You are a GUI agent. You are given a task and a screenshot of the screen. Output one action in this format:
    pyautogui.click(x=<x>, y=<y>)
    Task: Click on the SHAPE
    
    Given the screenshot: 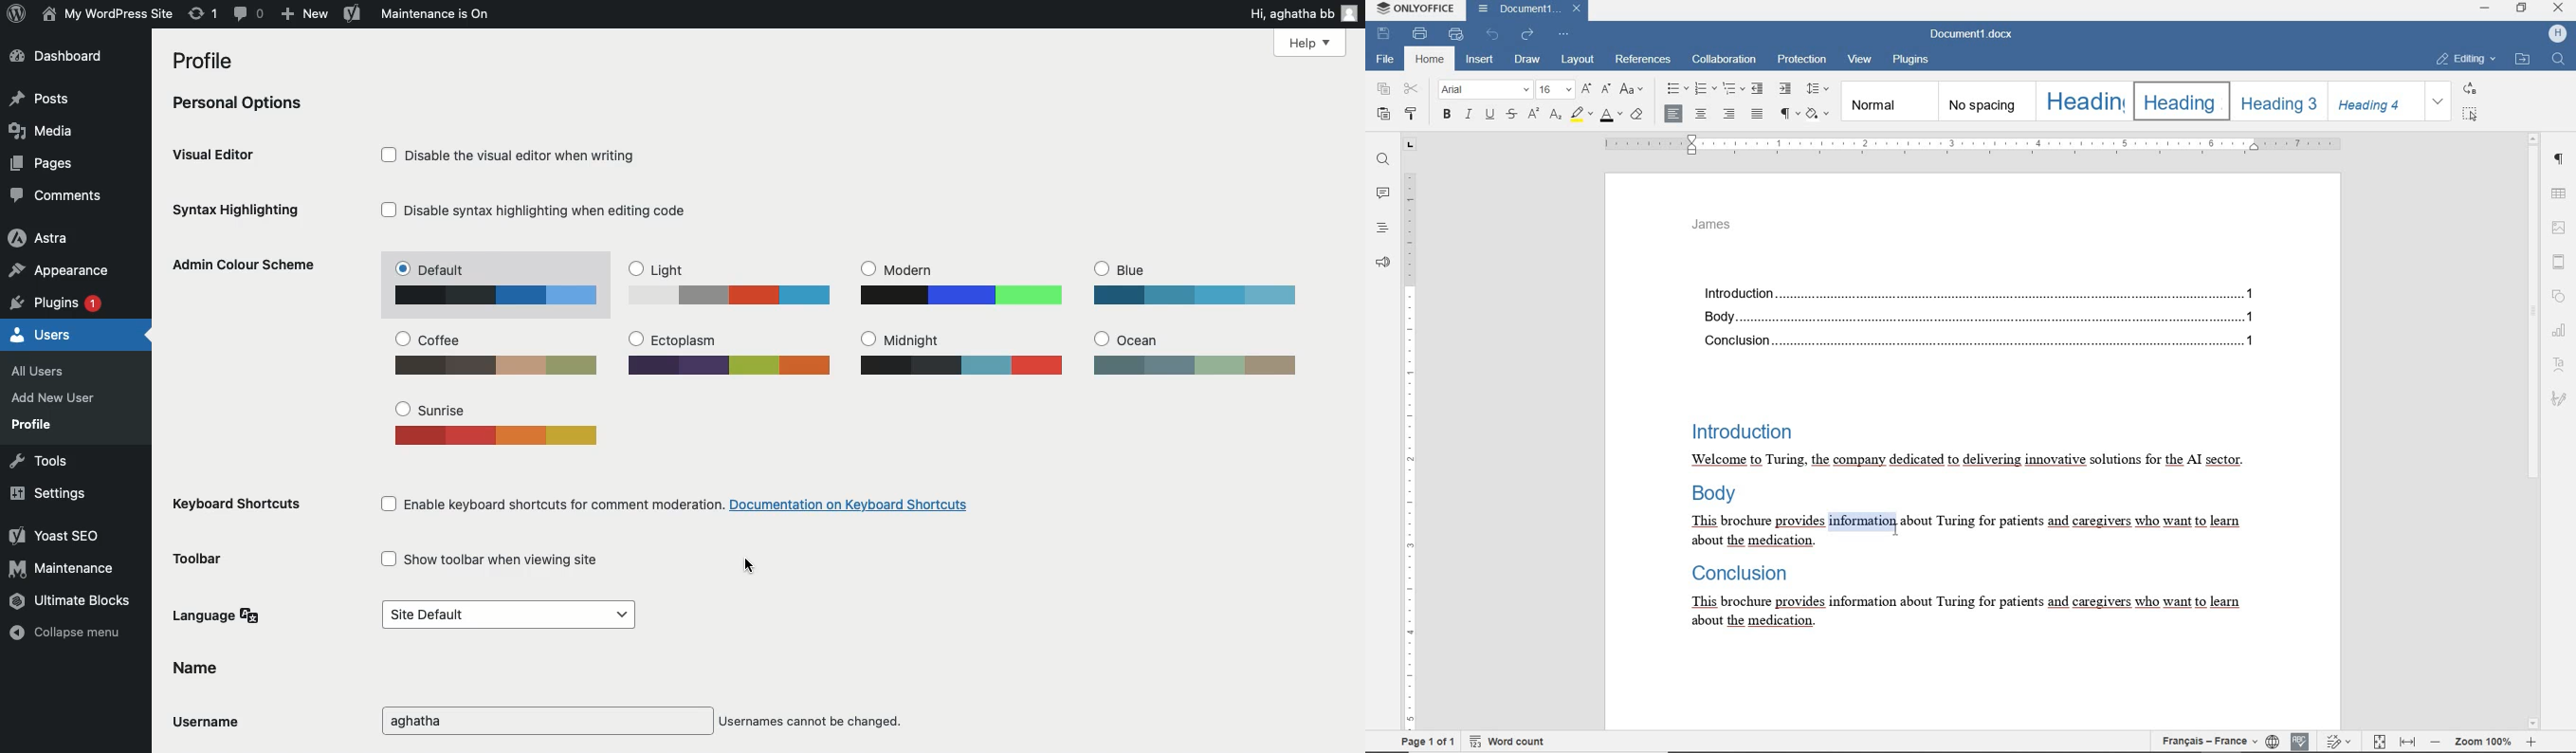 What is the action you would take?
    pyautogui.click(x=2558, y=295)
    